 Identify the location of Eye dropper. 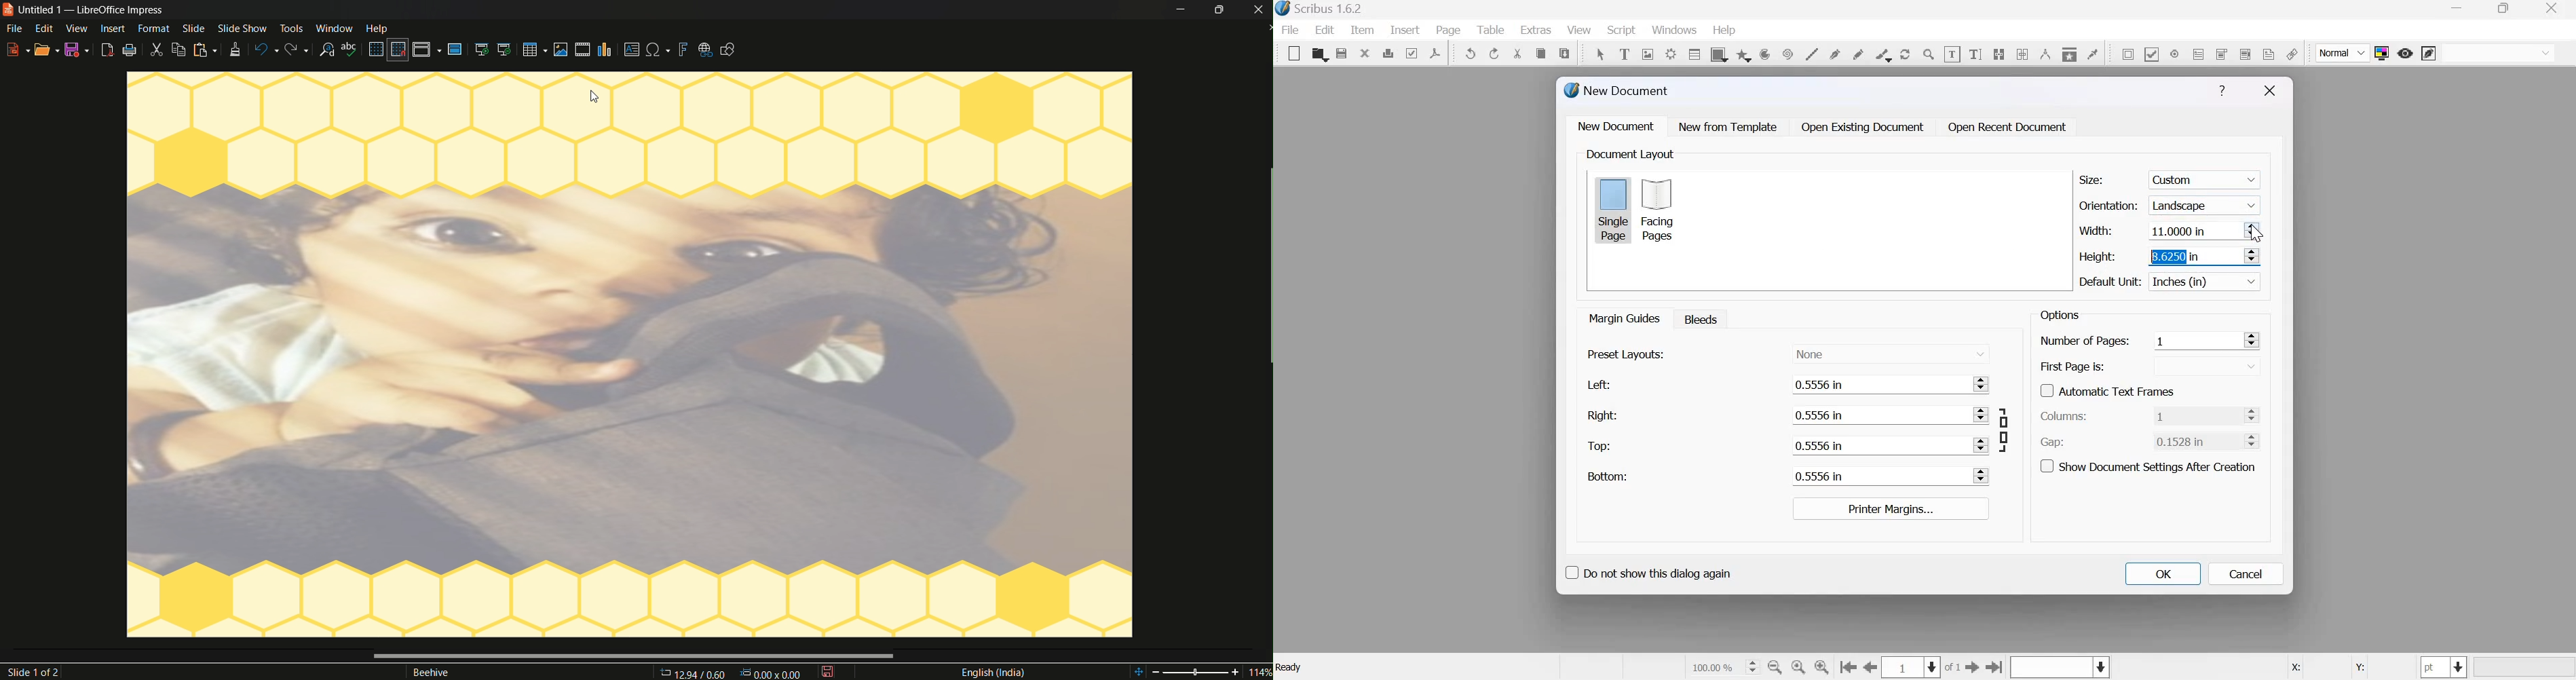
(2092, 52).